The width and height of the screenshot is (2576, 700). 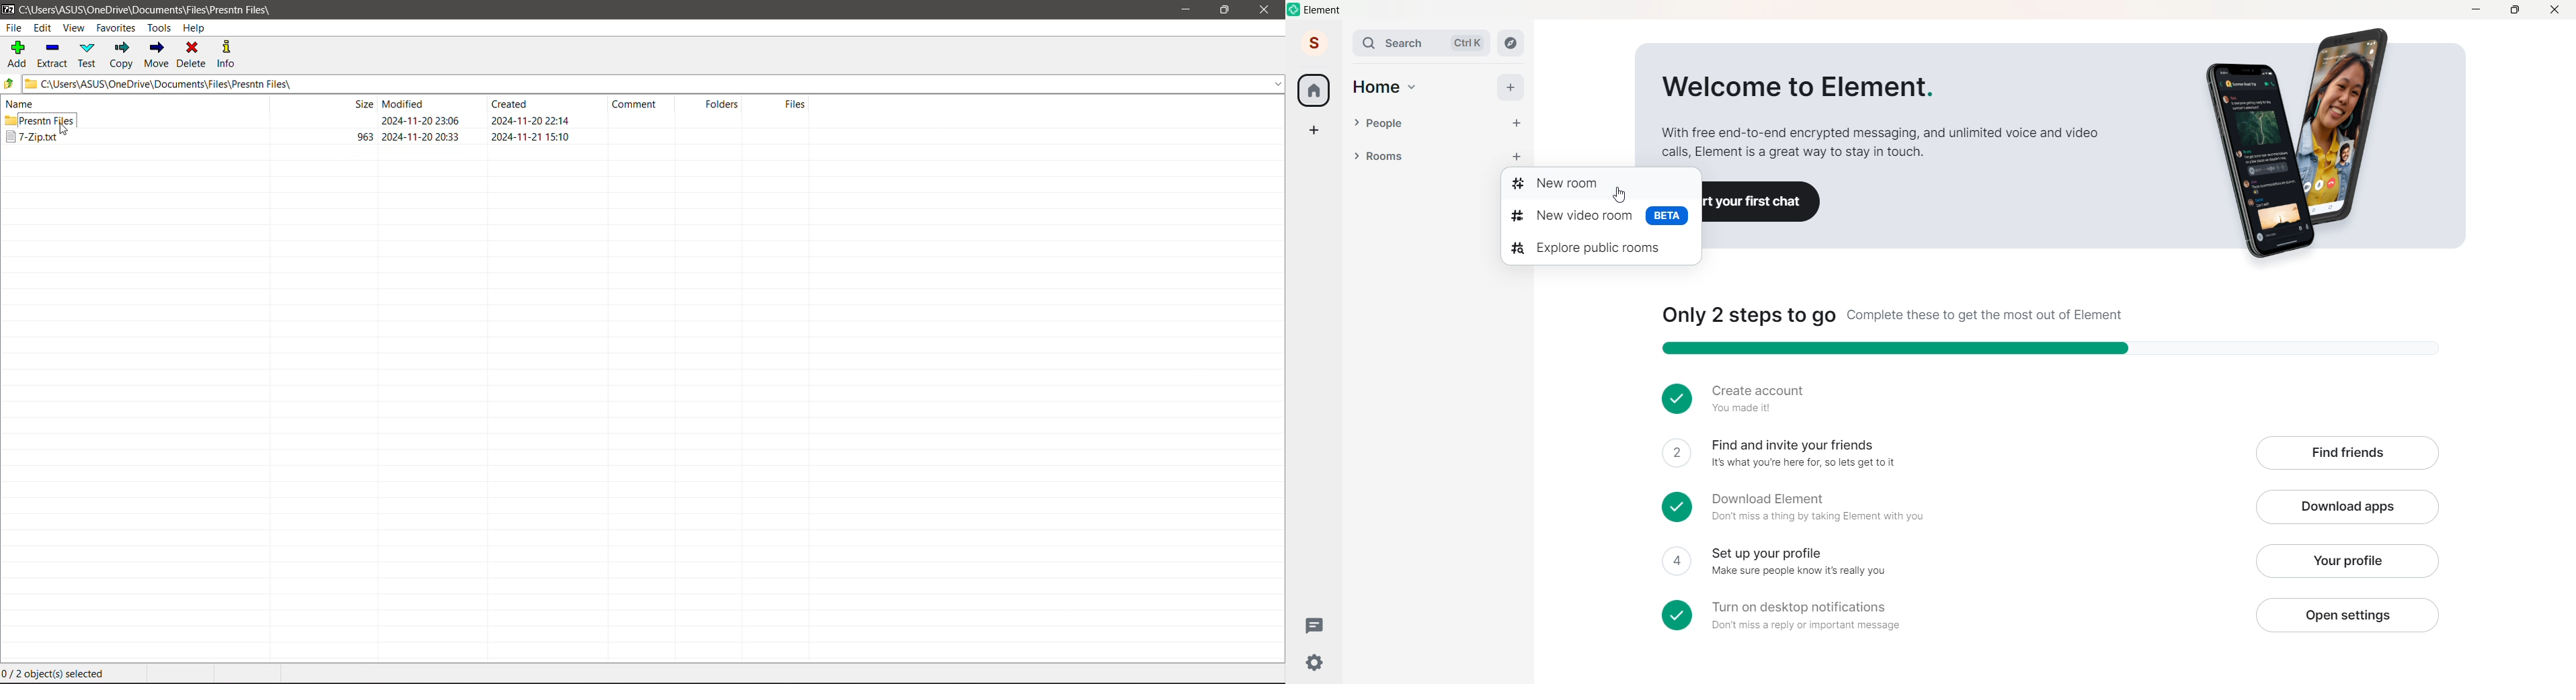 I want to click on Extract, so click(x=52, y=54).